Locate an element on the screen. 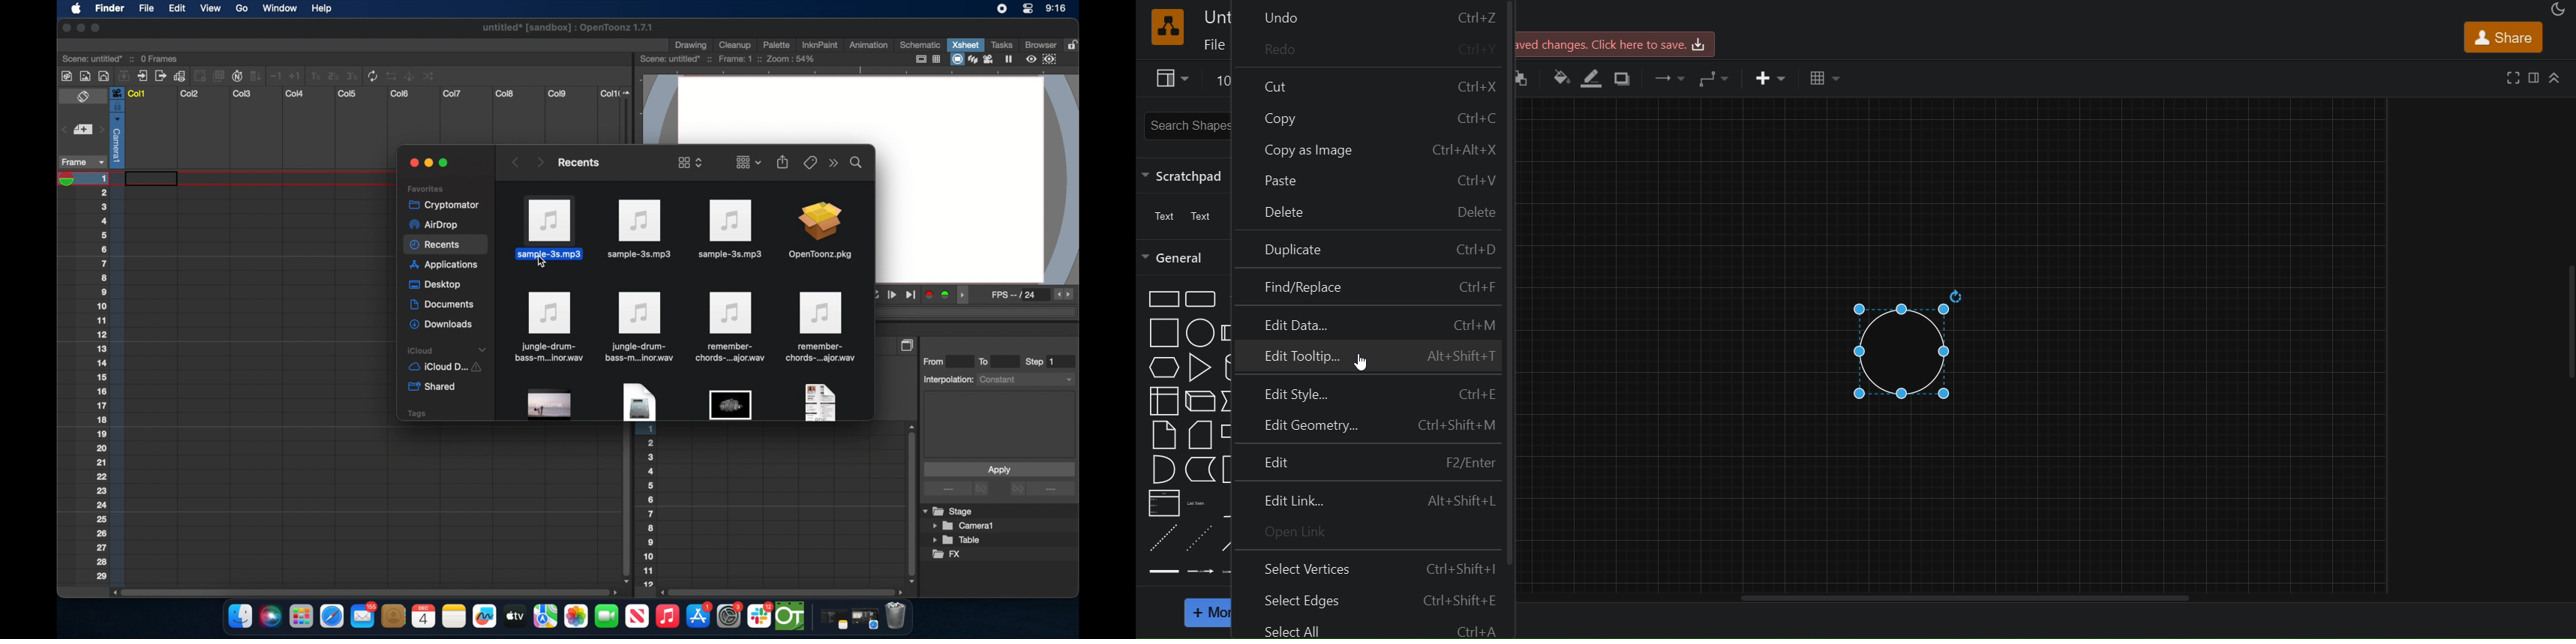  imaps is located at coordinates (546, 617).